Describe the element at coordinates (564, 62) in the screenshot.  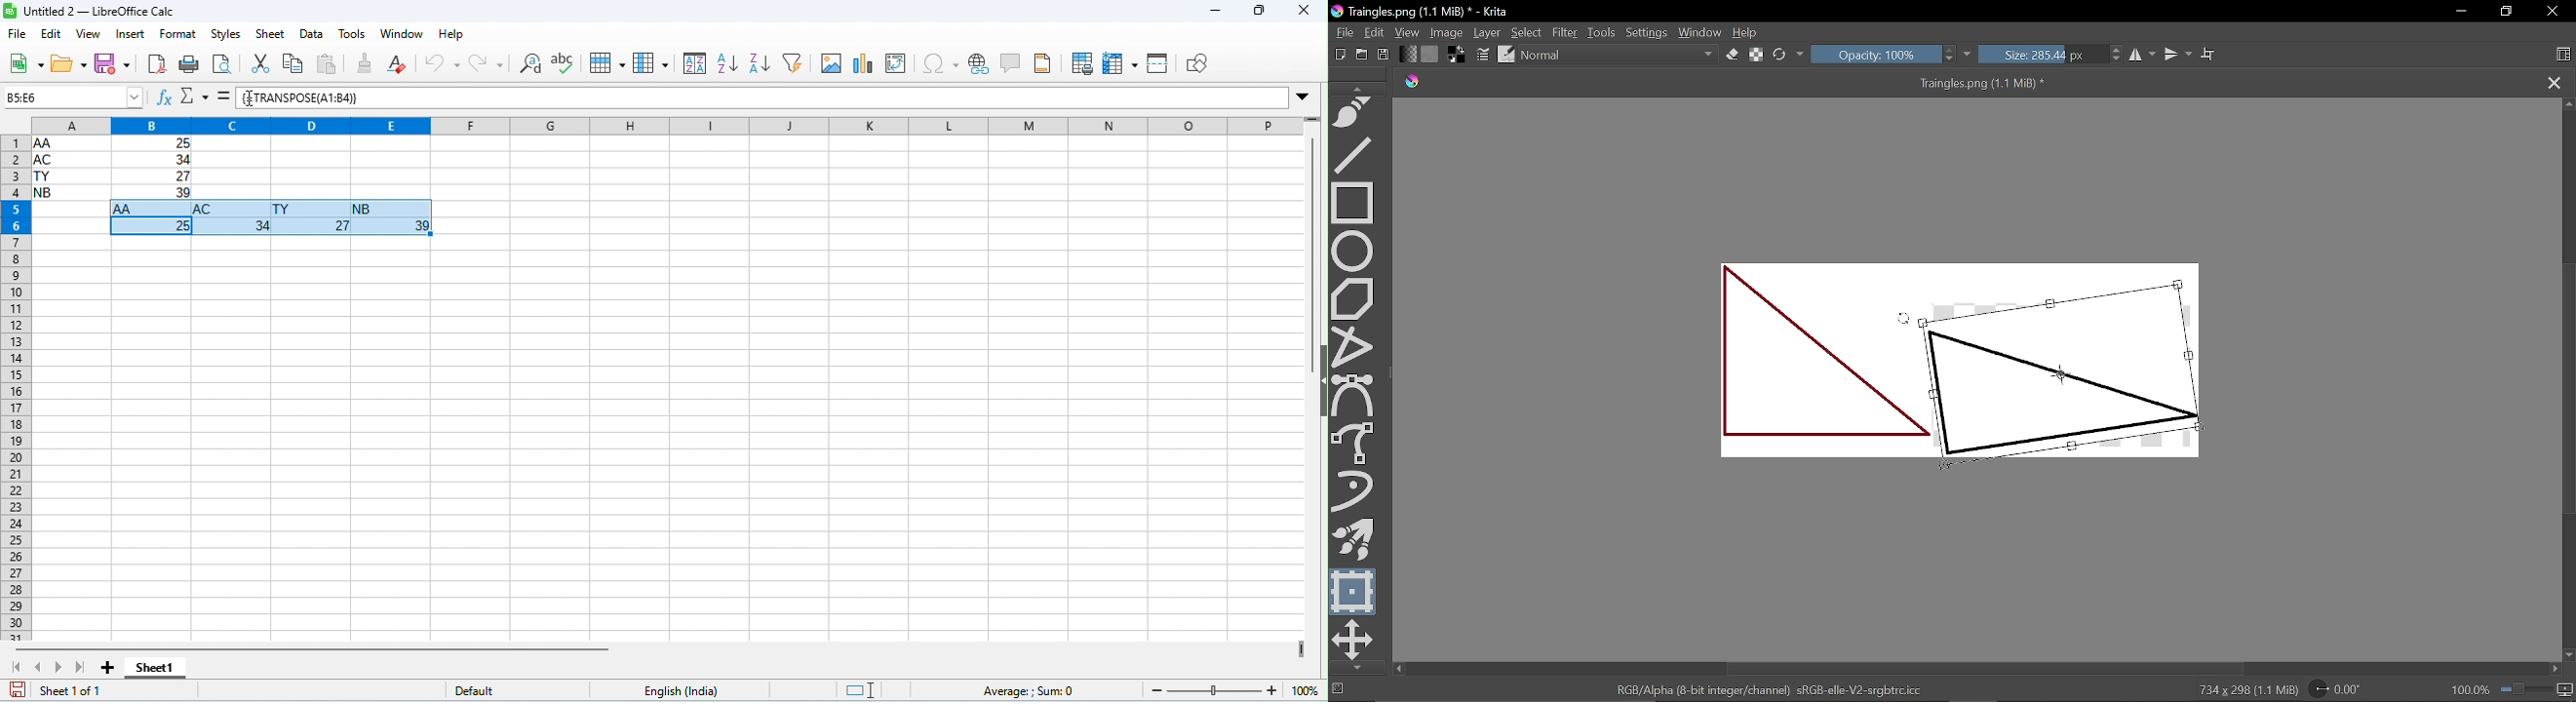
I see `spelling` at that location.